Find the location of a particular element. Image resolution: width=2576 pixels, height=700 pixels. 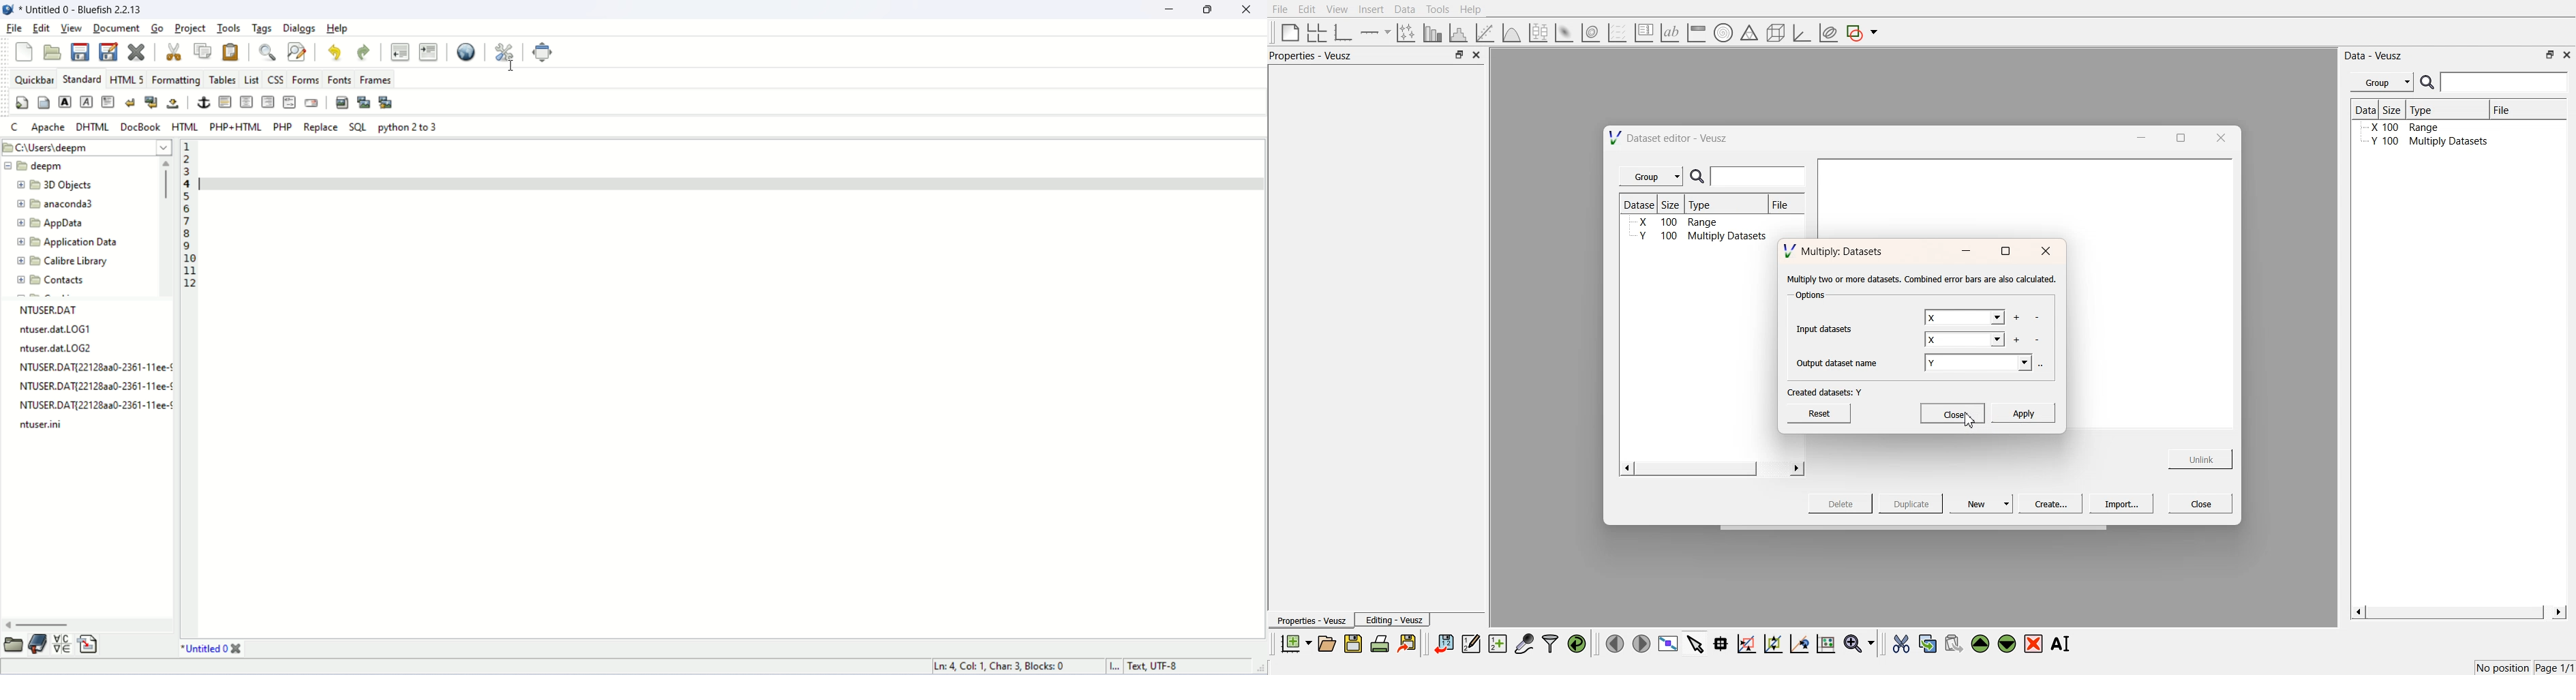

maximise is located at coordinates (2177, 136).